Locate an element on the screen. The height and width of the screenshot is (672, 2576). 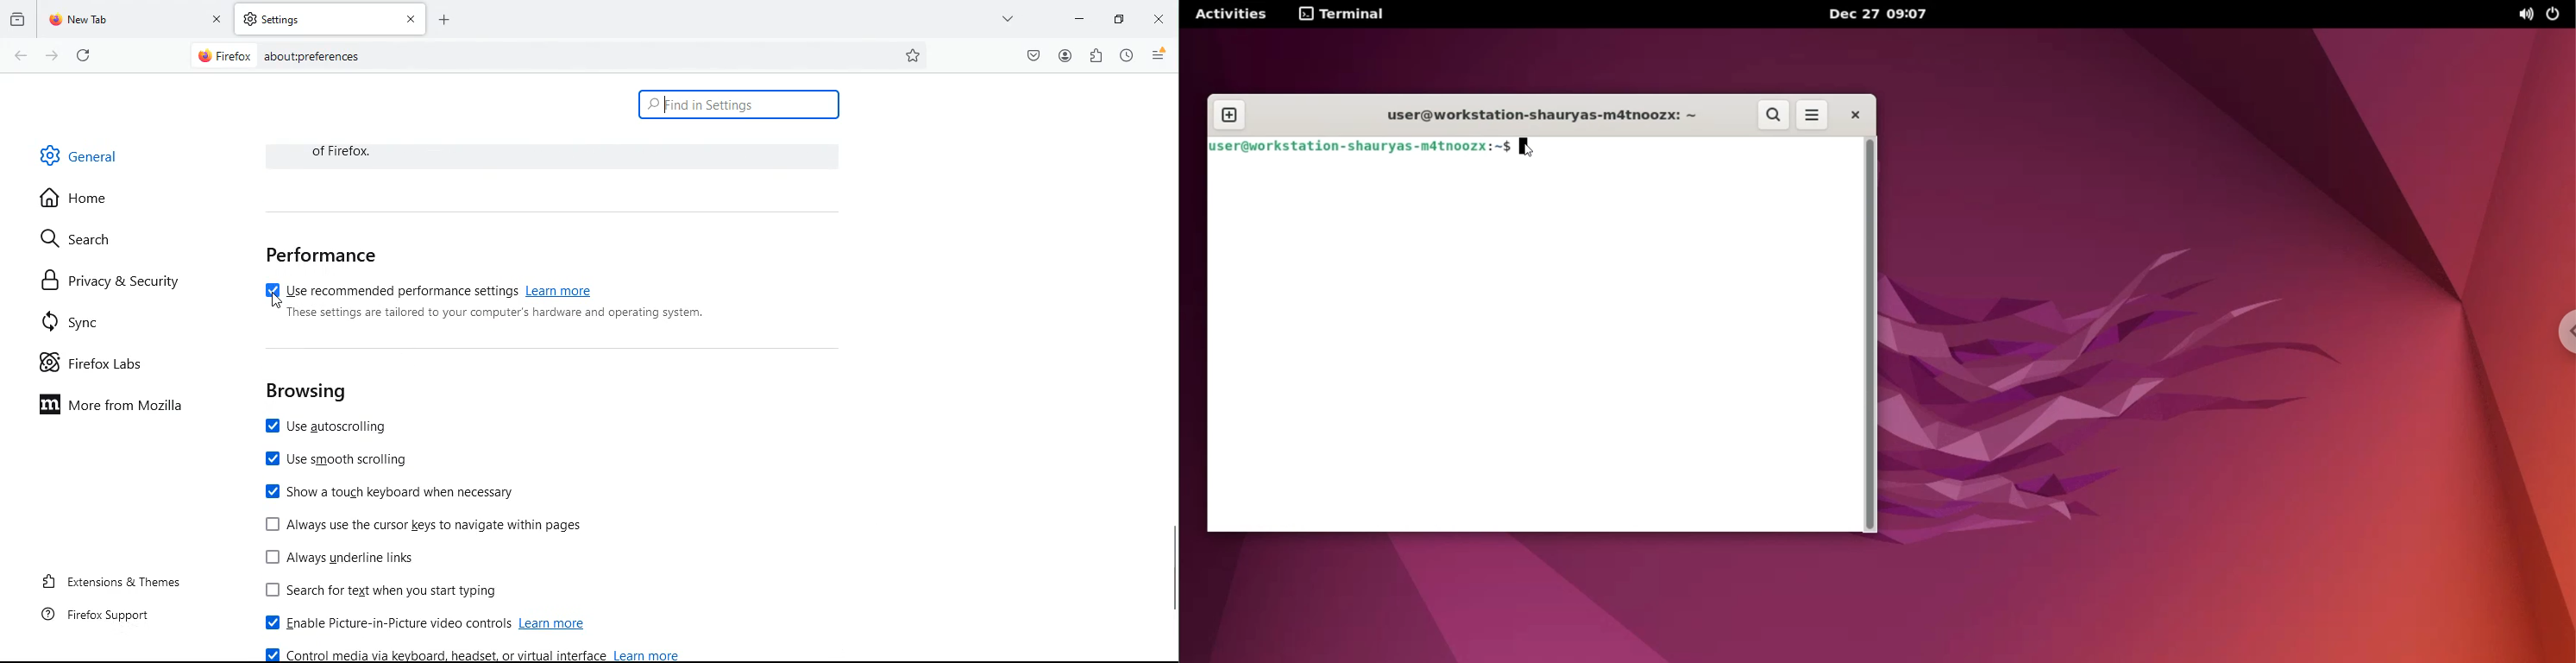
add tab is located at coordinates (444, 19).